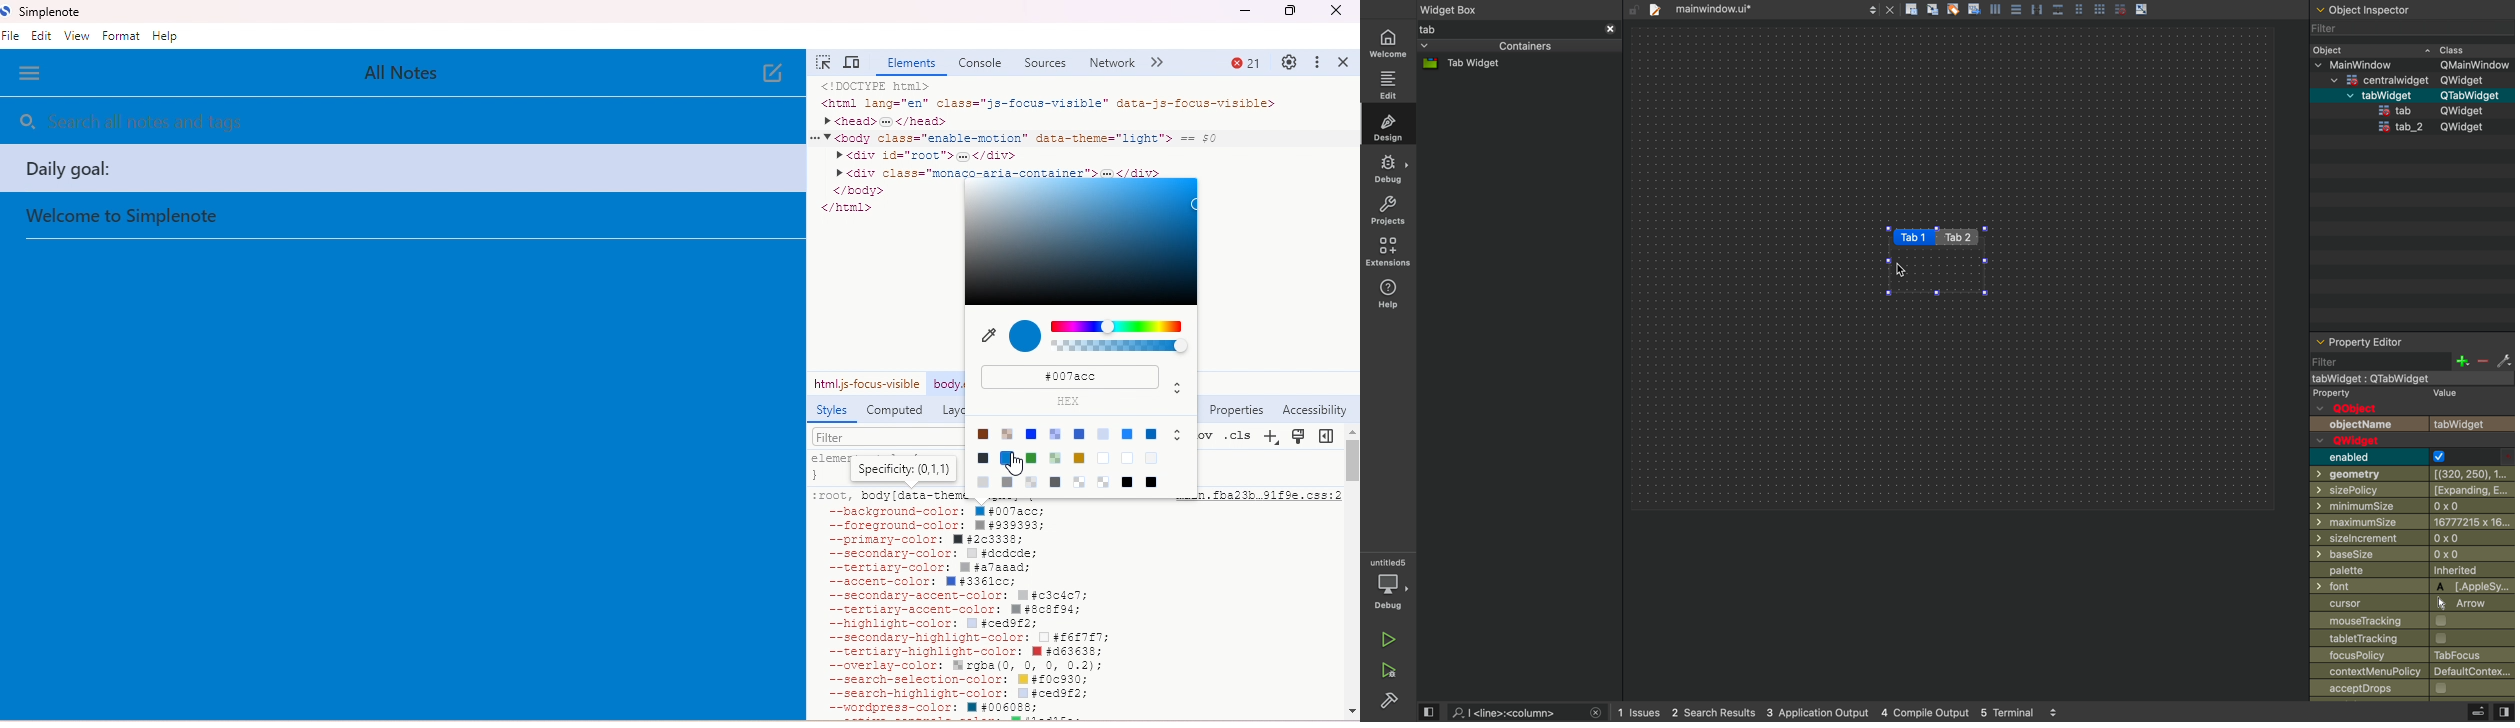  I want to click on toggle rendering emulations, so click(1300, 438).